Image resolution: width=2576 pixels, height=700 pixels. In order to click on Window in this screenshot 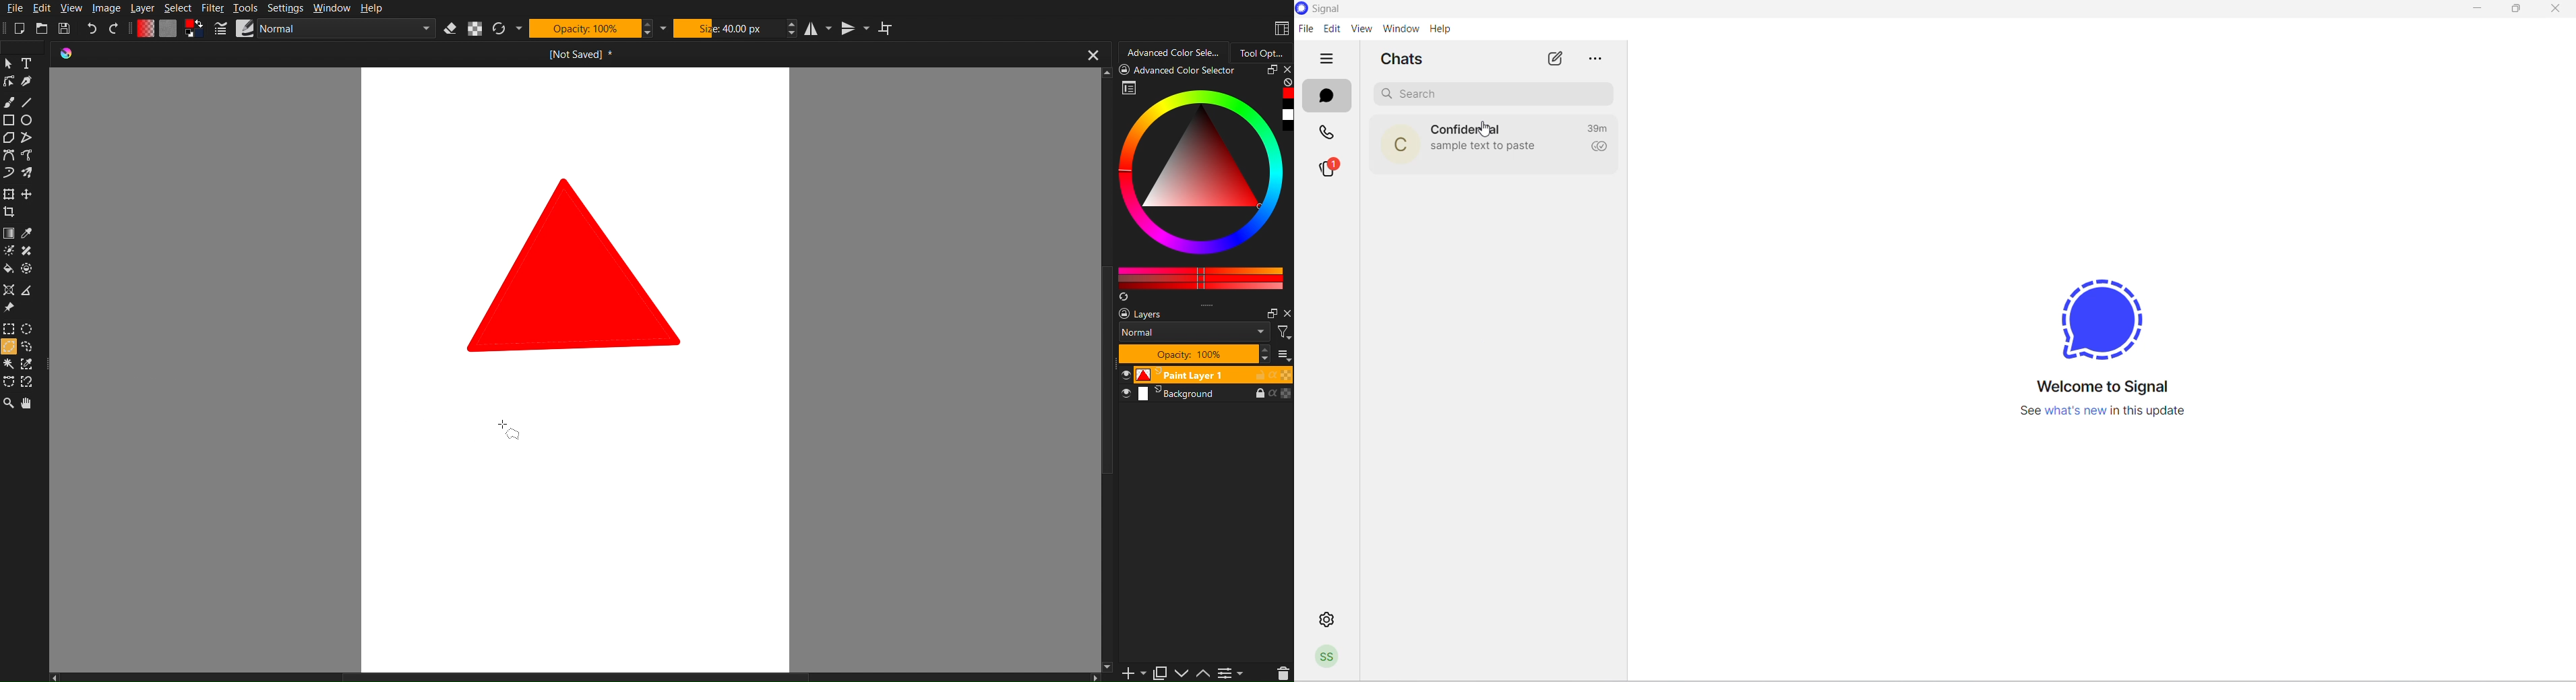, I will do `click(330, 7)`.